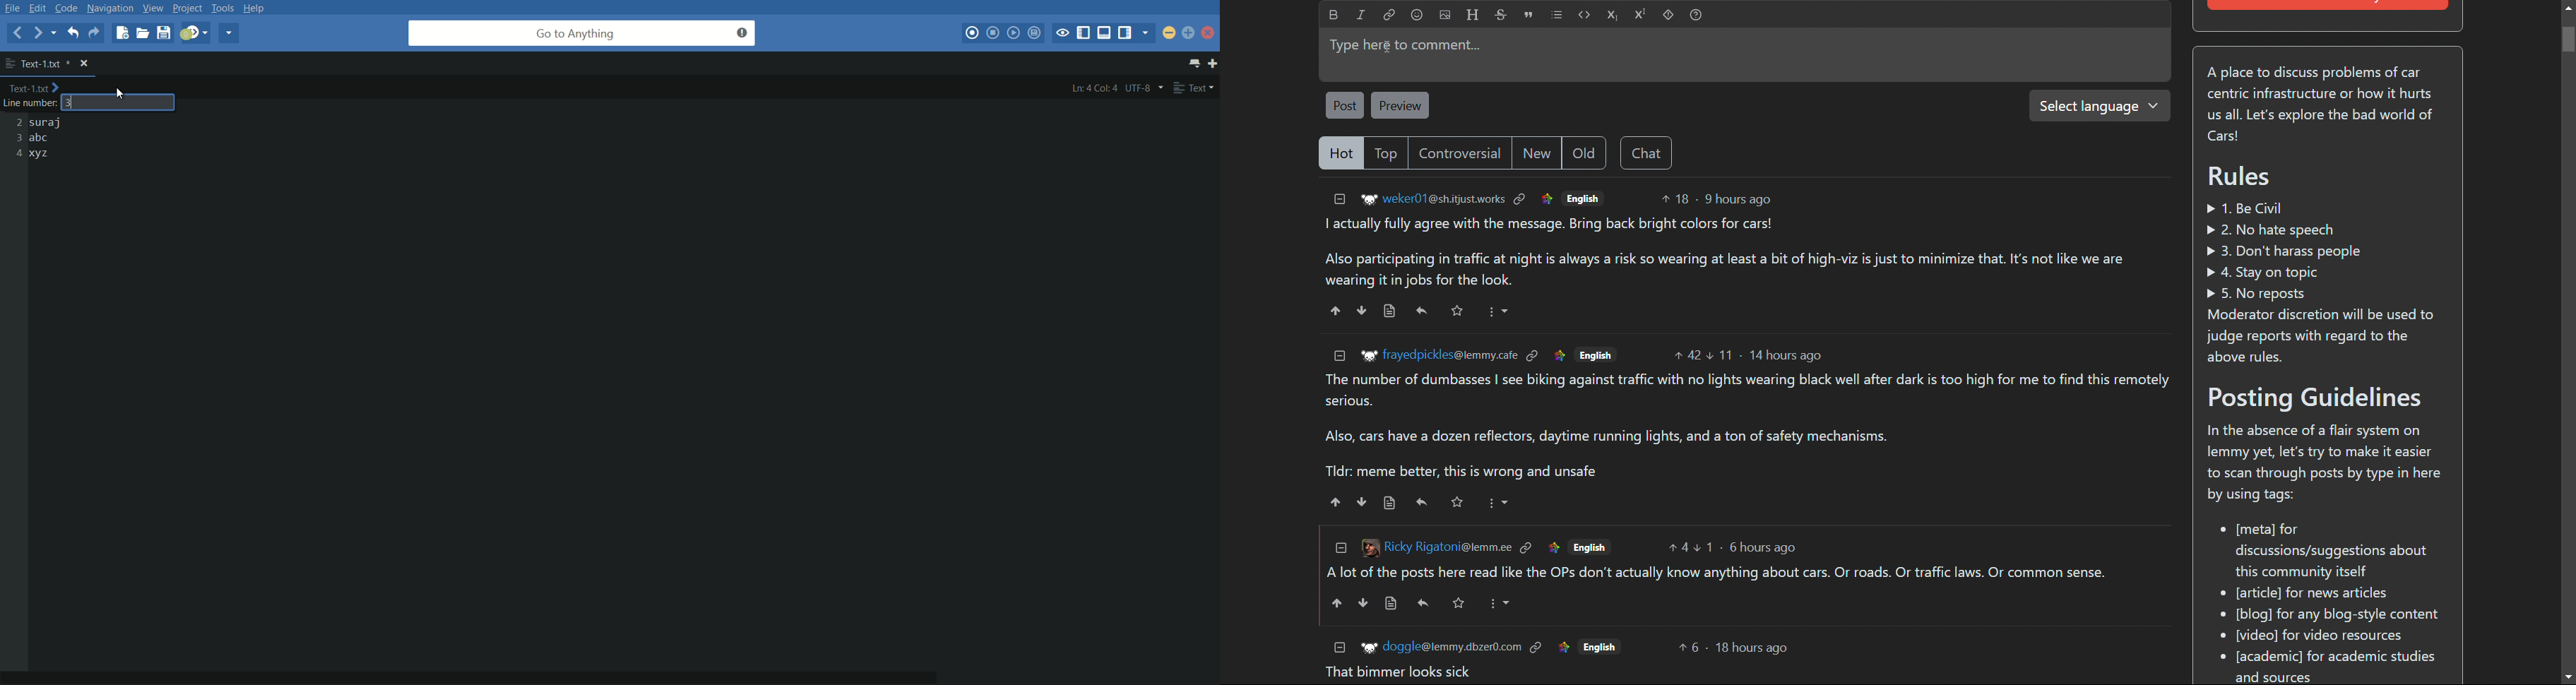 Image resolution: width=2576 pixels, height=700 pixels. I want to click on top, so click(1385, 153).